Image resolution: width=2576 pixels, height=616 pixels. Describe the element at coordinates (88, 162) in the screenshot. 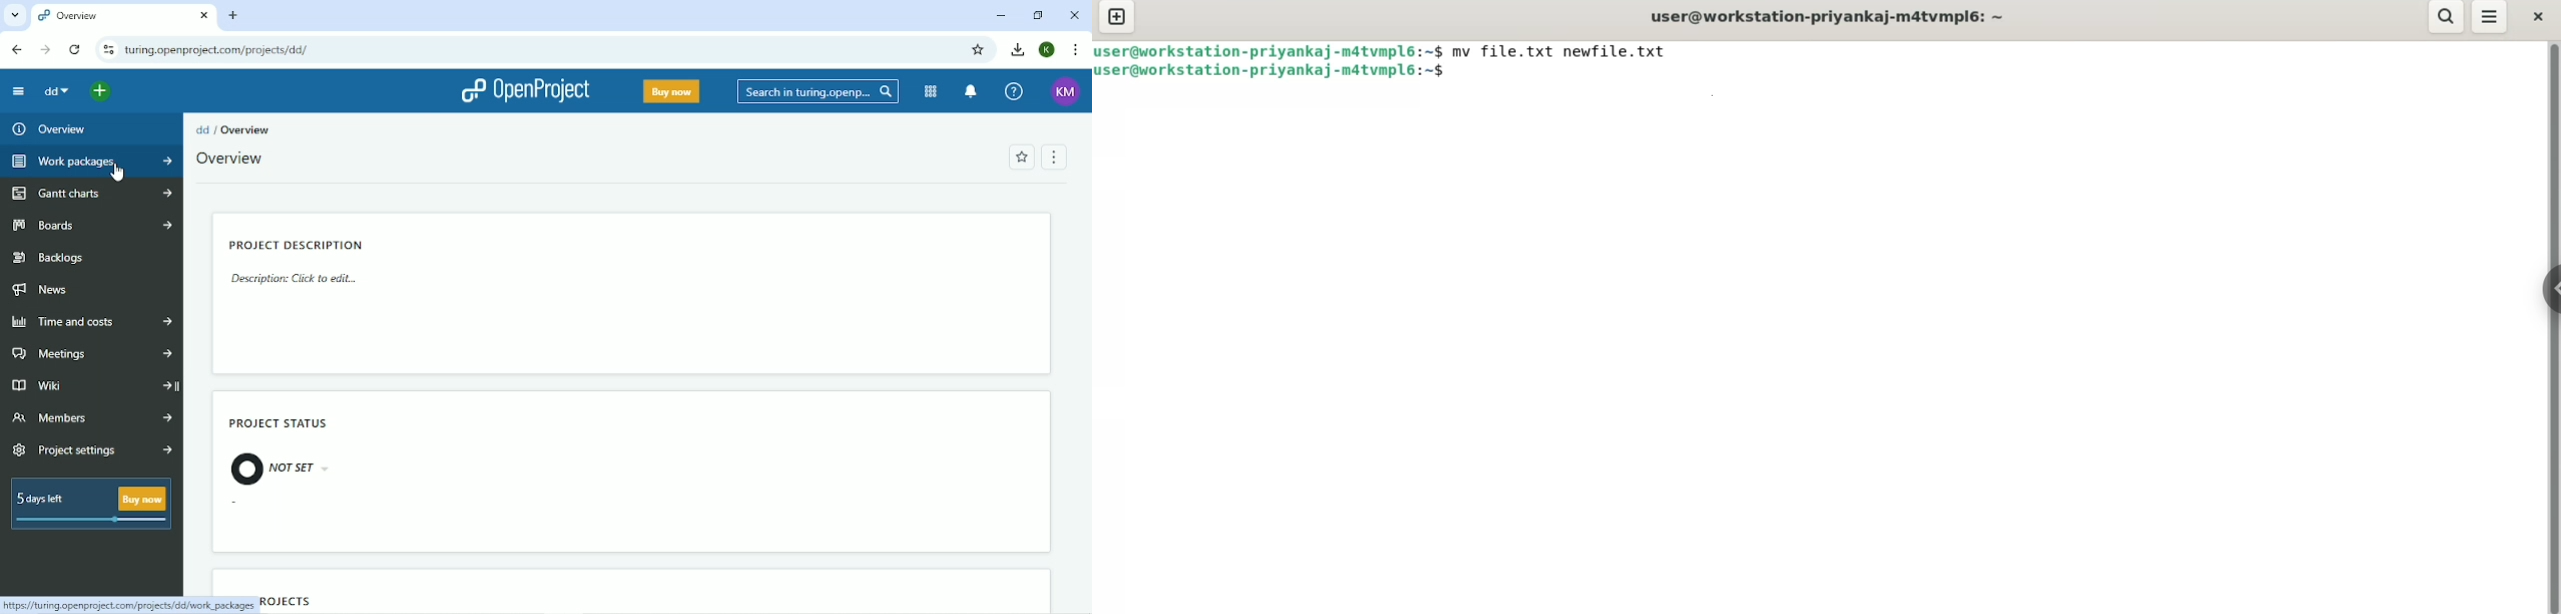

I see `Work packages` at that location.